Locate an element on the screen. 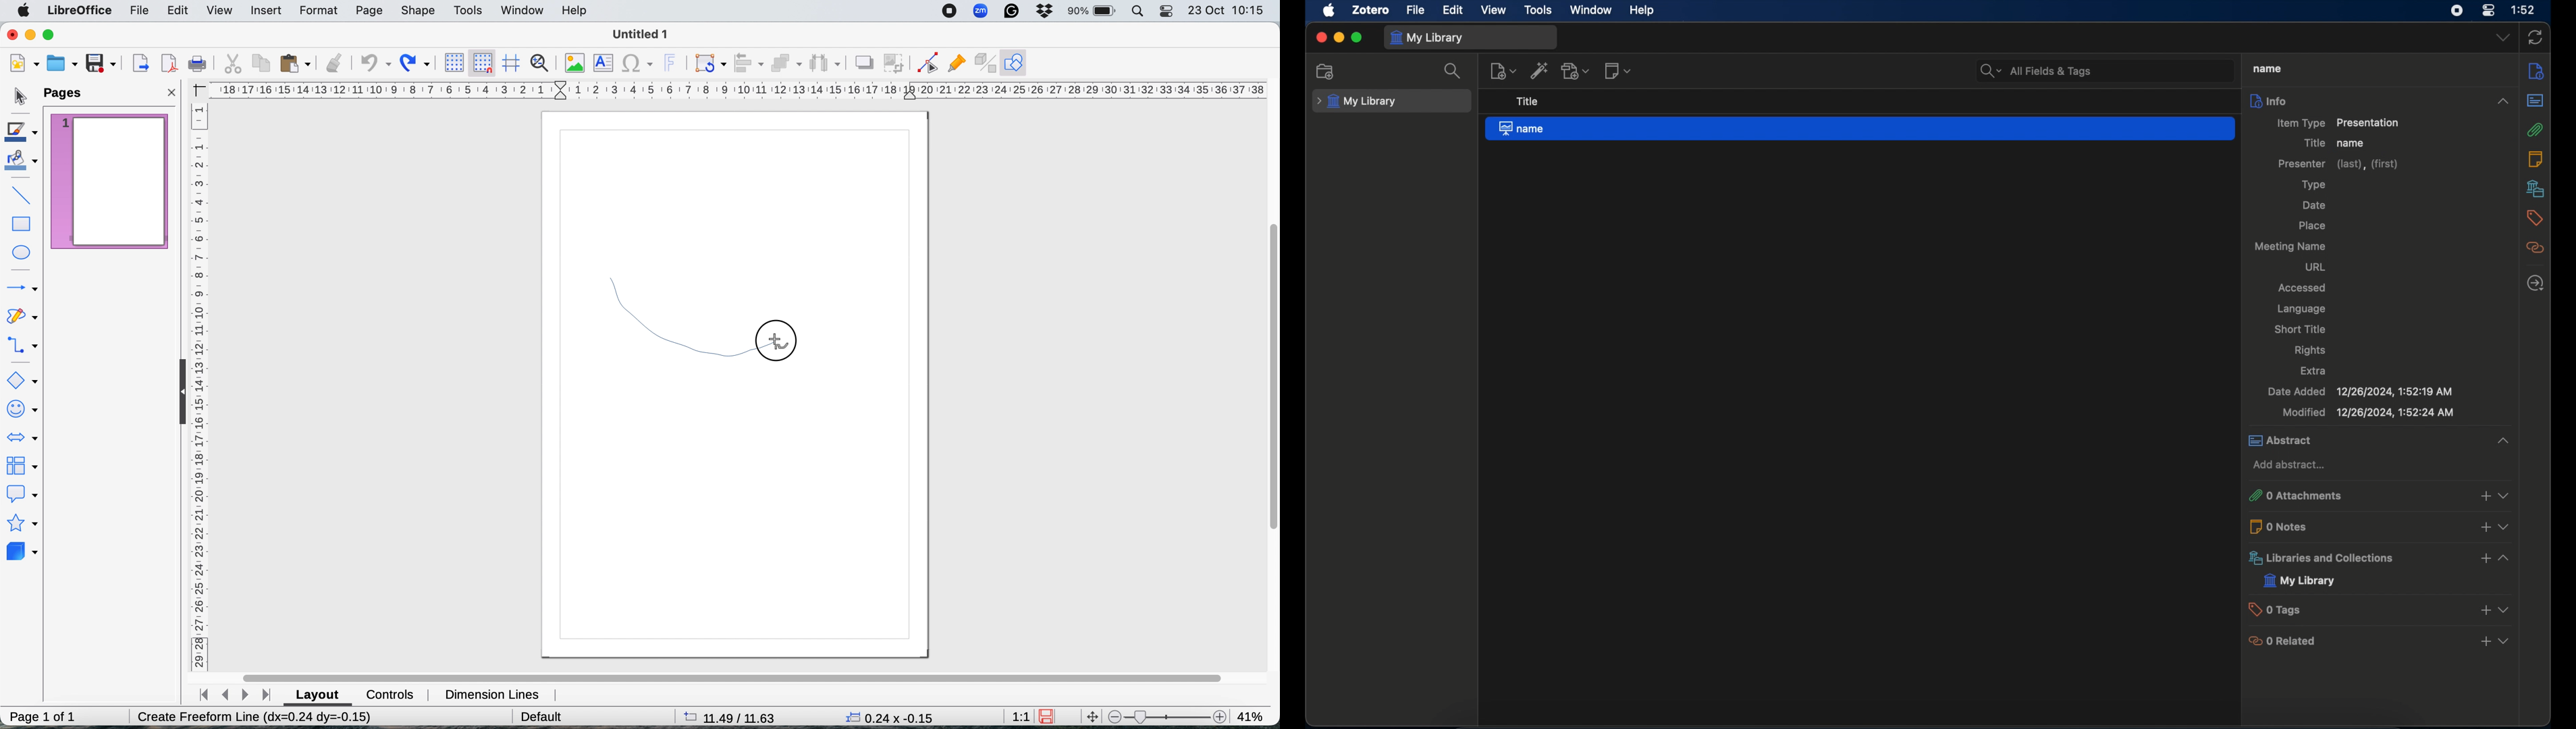 The height and width of the screenshot is (756, 2576). save is located at coordinates (1045, 717).